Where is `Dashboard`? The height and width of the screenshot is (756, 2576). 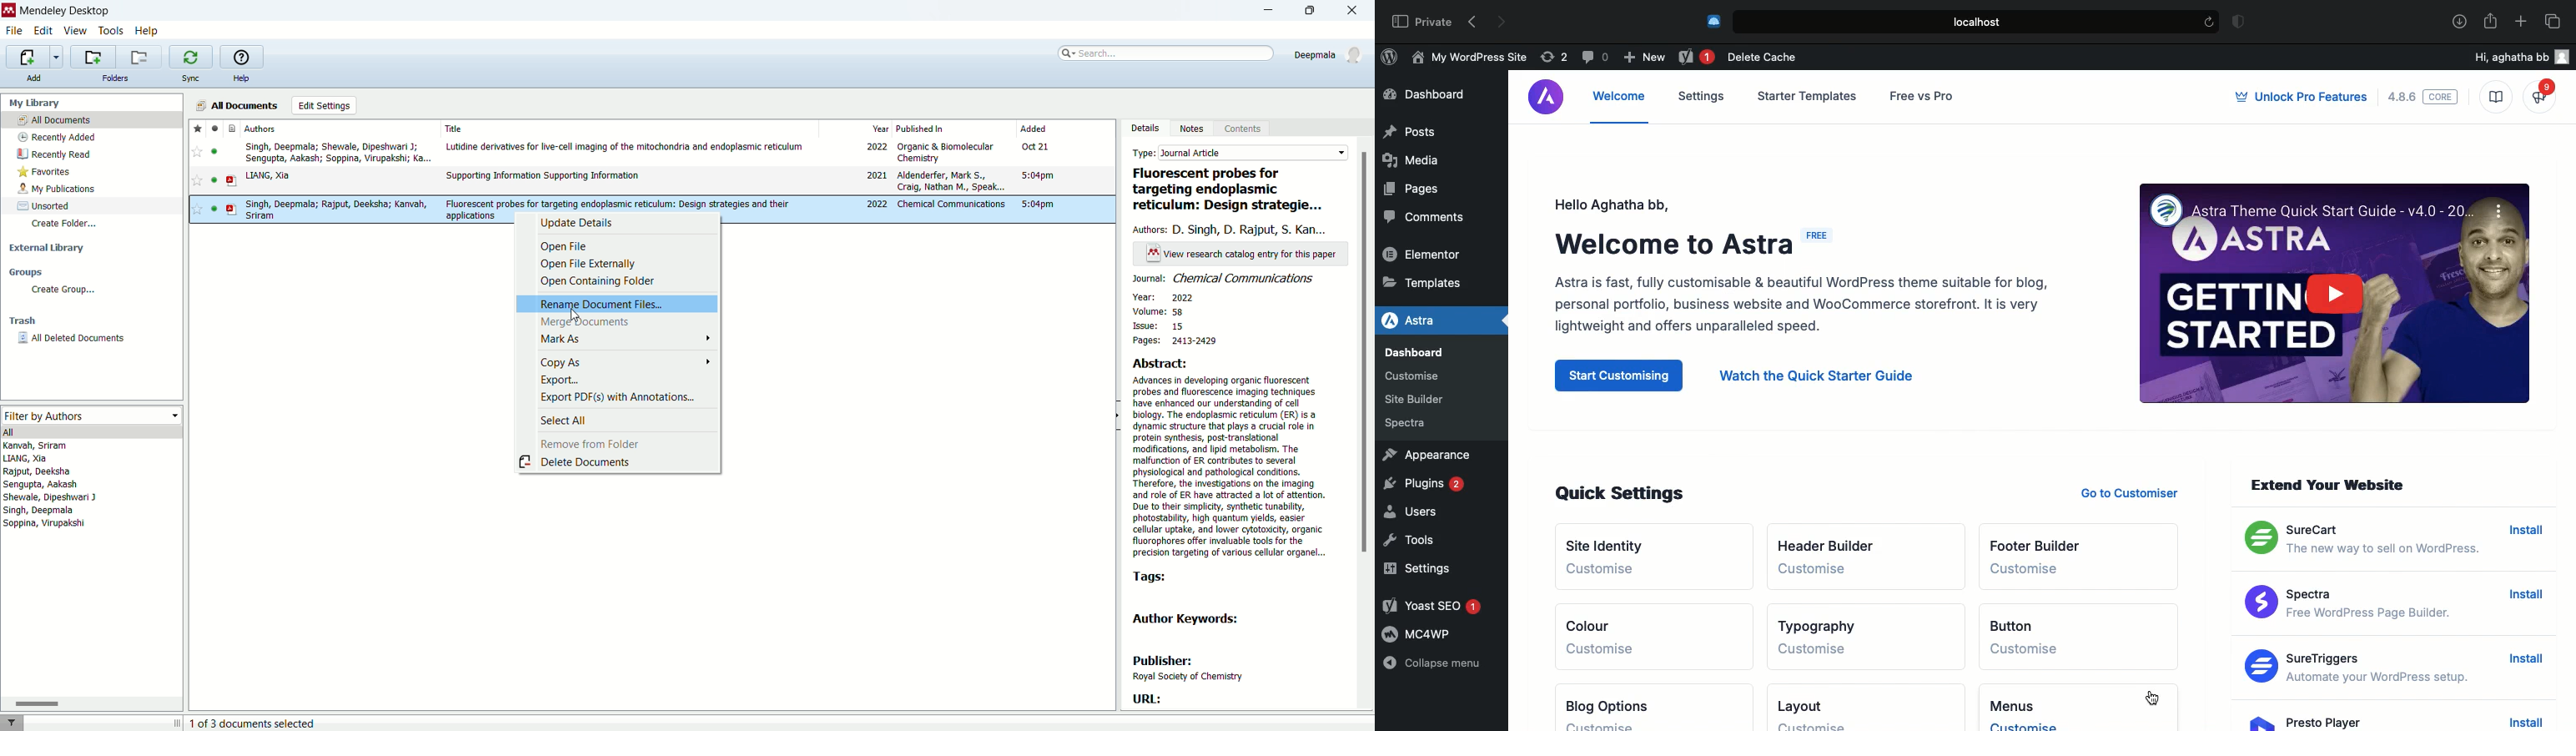
Dashboard is located at coordinates (1442, 353).